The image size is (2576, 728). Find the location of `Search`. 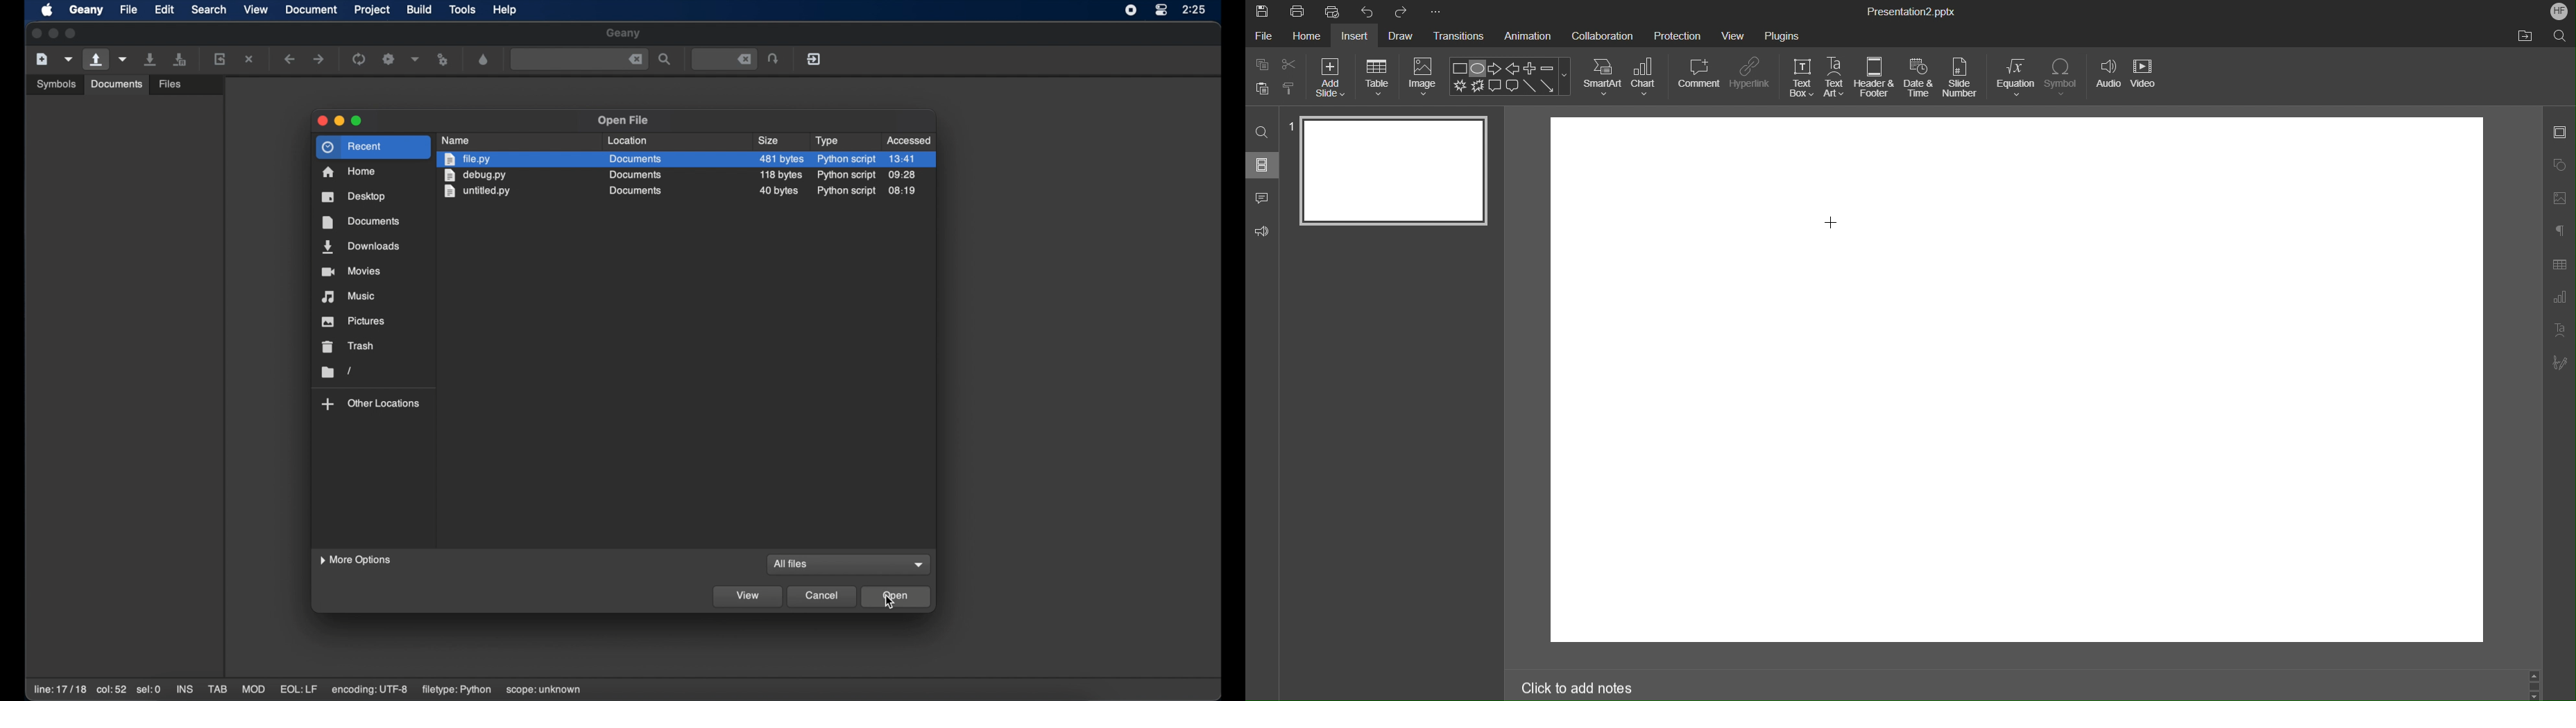

Search is located at coordinates (1262, 131).